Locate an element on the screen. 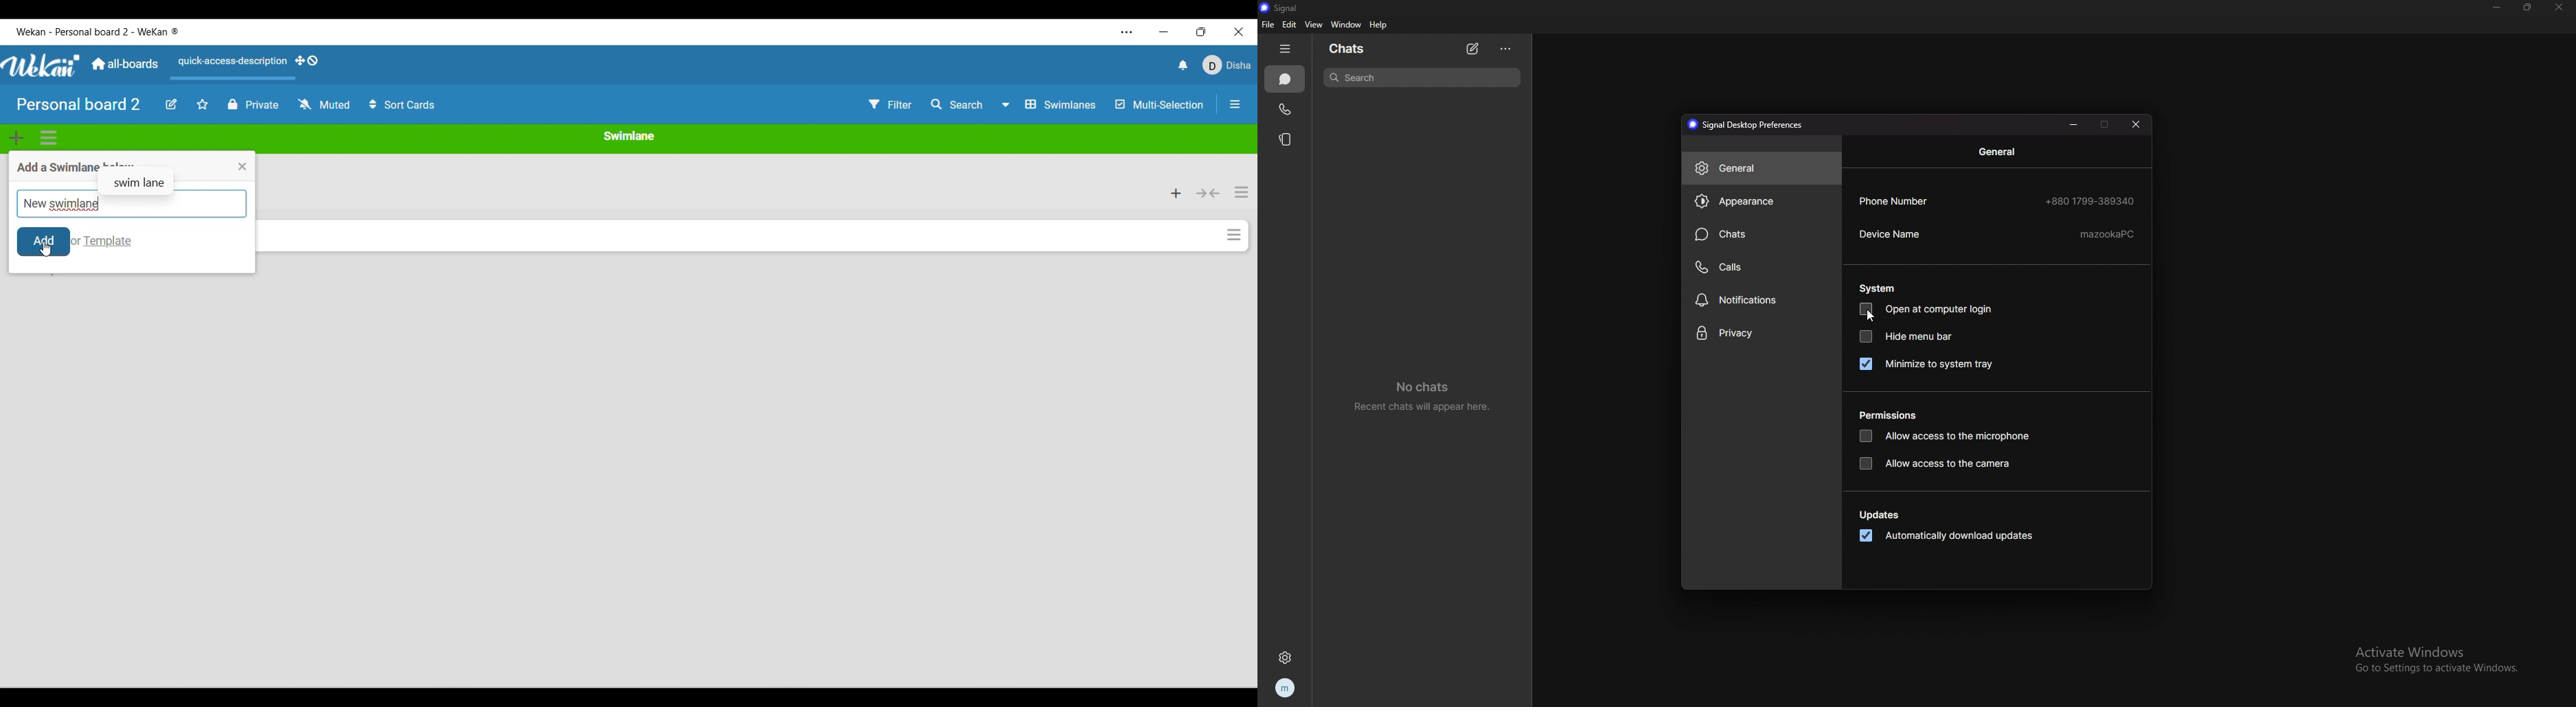 This screenshot has height=728, width=2576. hide menu bar is located at coordinates (1906, 336).